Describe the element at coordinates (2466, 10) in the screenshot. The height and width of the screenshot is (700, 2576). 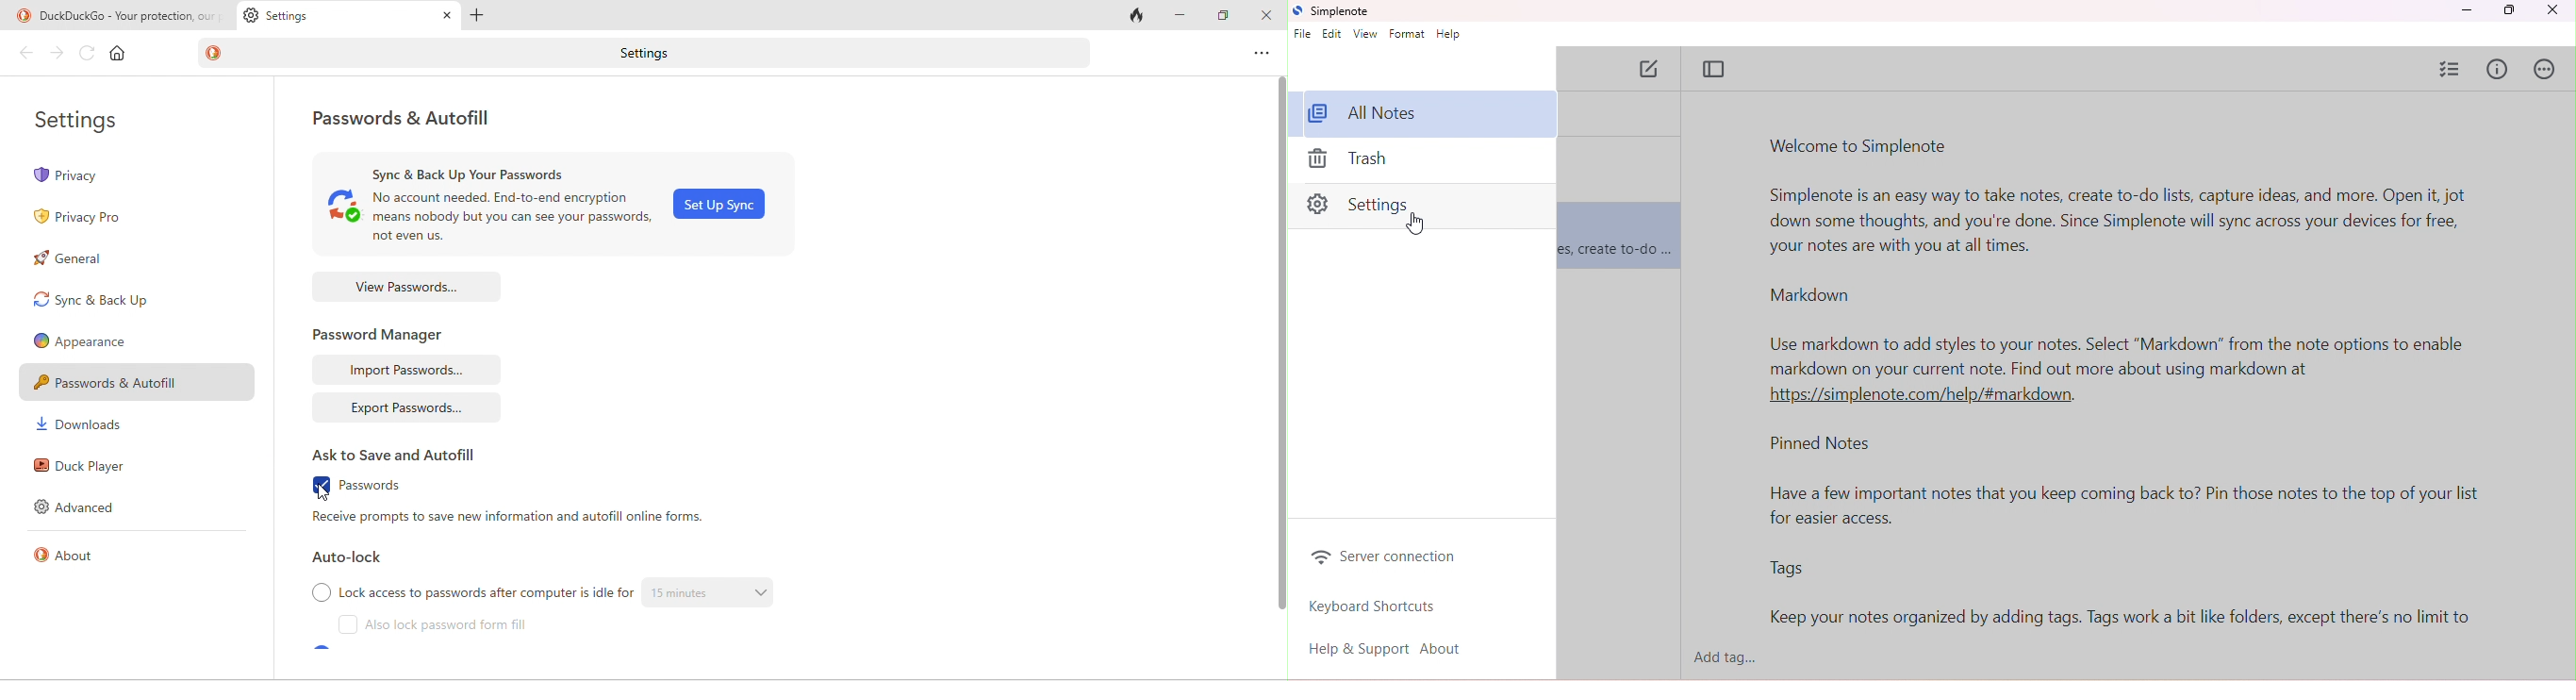
I see `minimize ` at that location.